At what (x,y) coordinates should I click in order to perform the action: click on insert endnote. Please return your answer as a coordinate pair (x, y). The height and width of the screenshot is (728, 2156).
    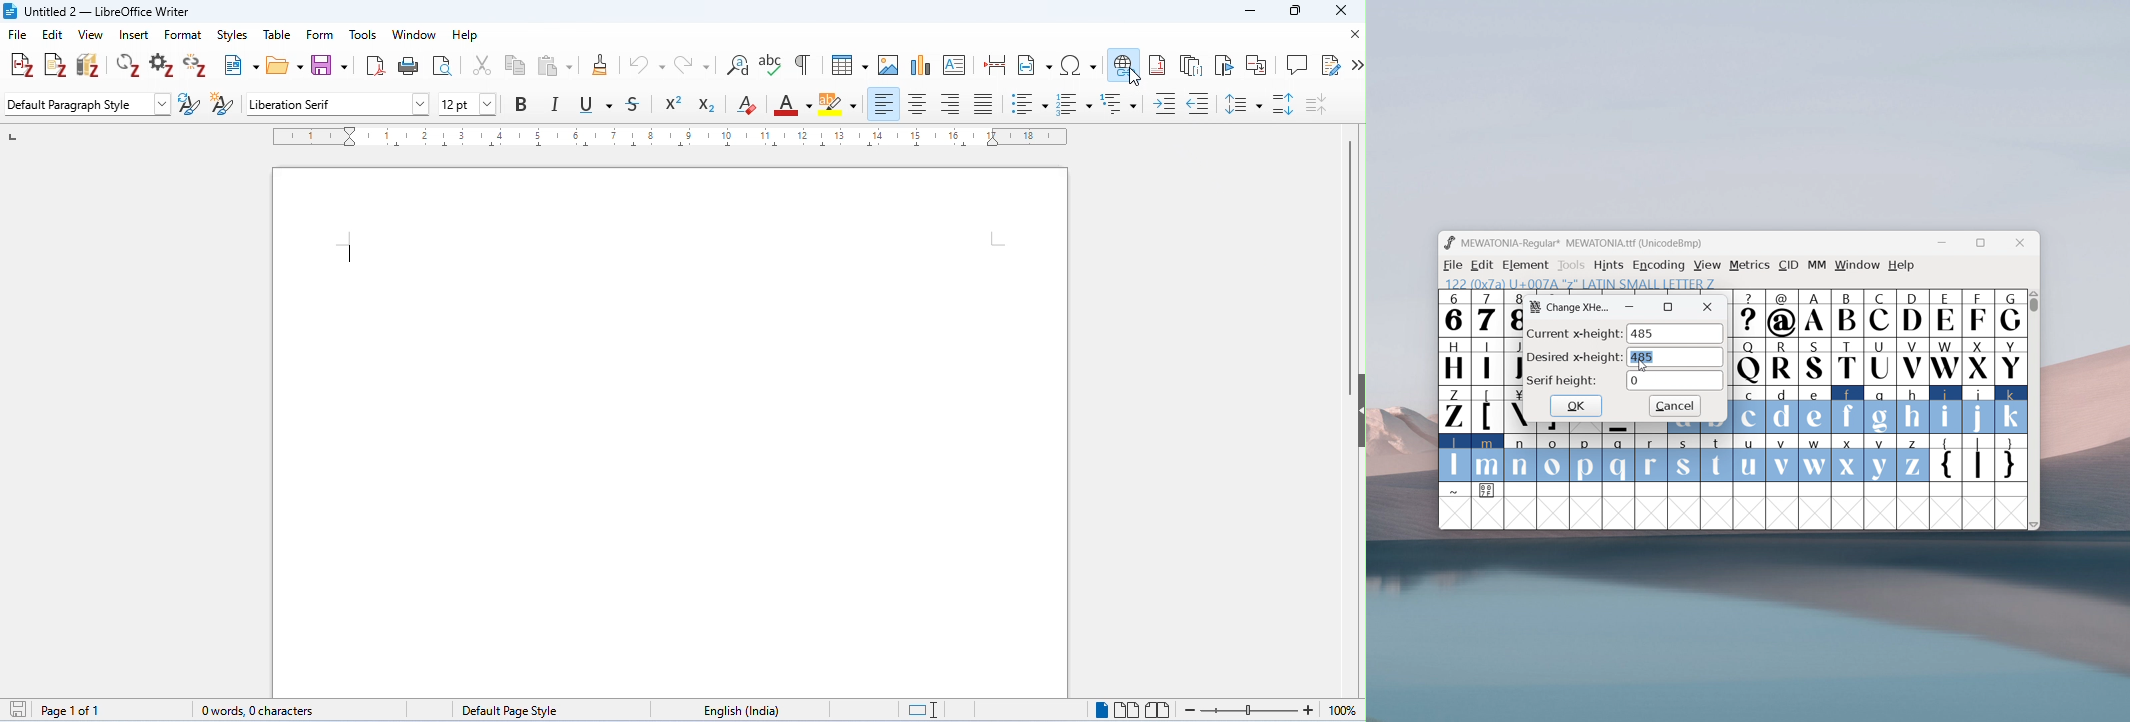
    Looking at the image, I should click on (1193, 65).